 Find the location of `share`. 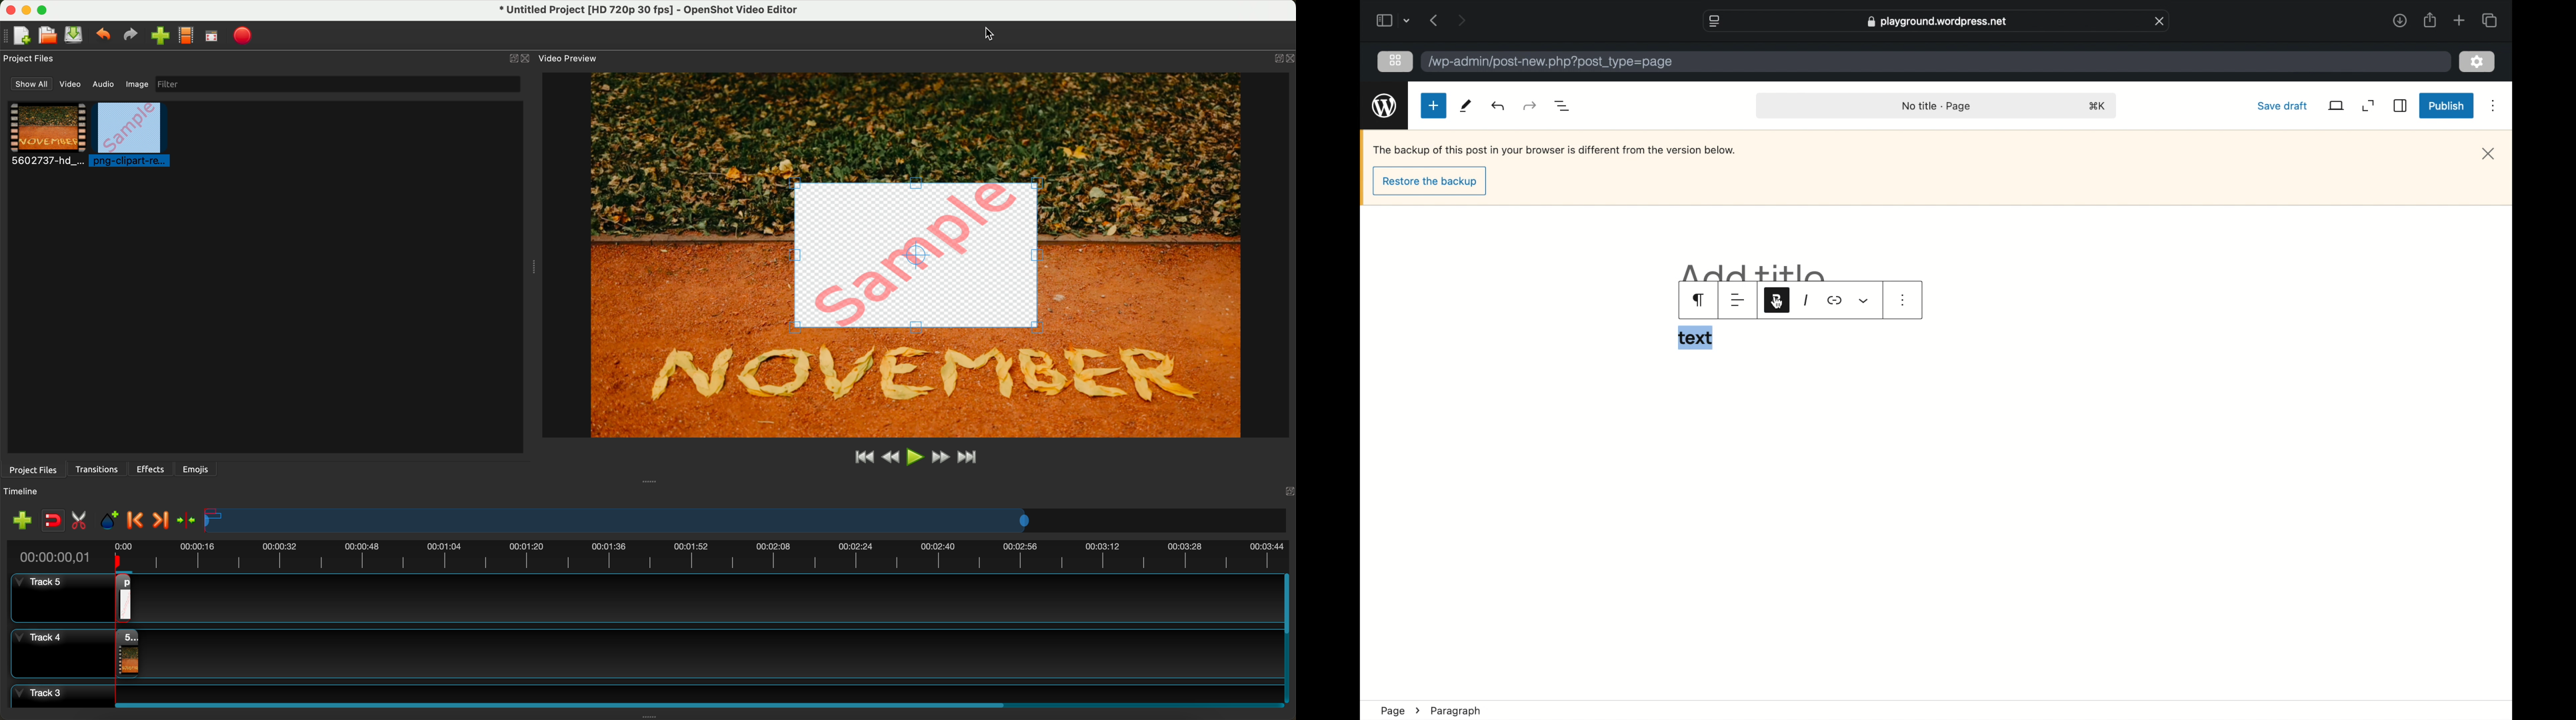

share is located at coordinates (2431, 20).